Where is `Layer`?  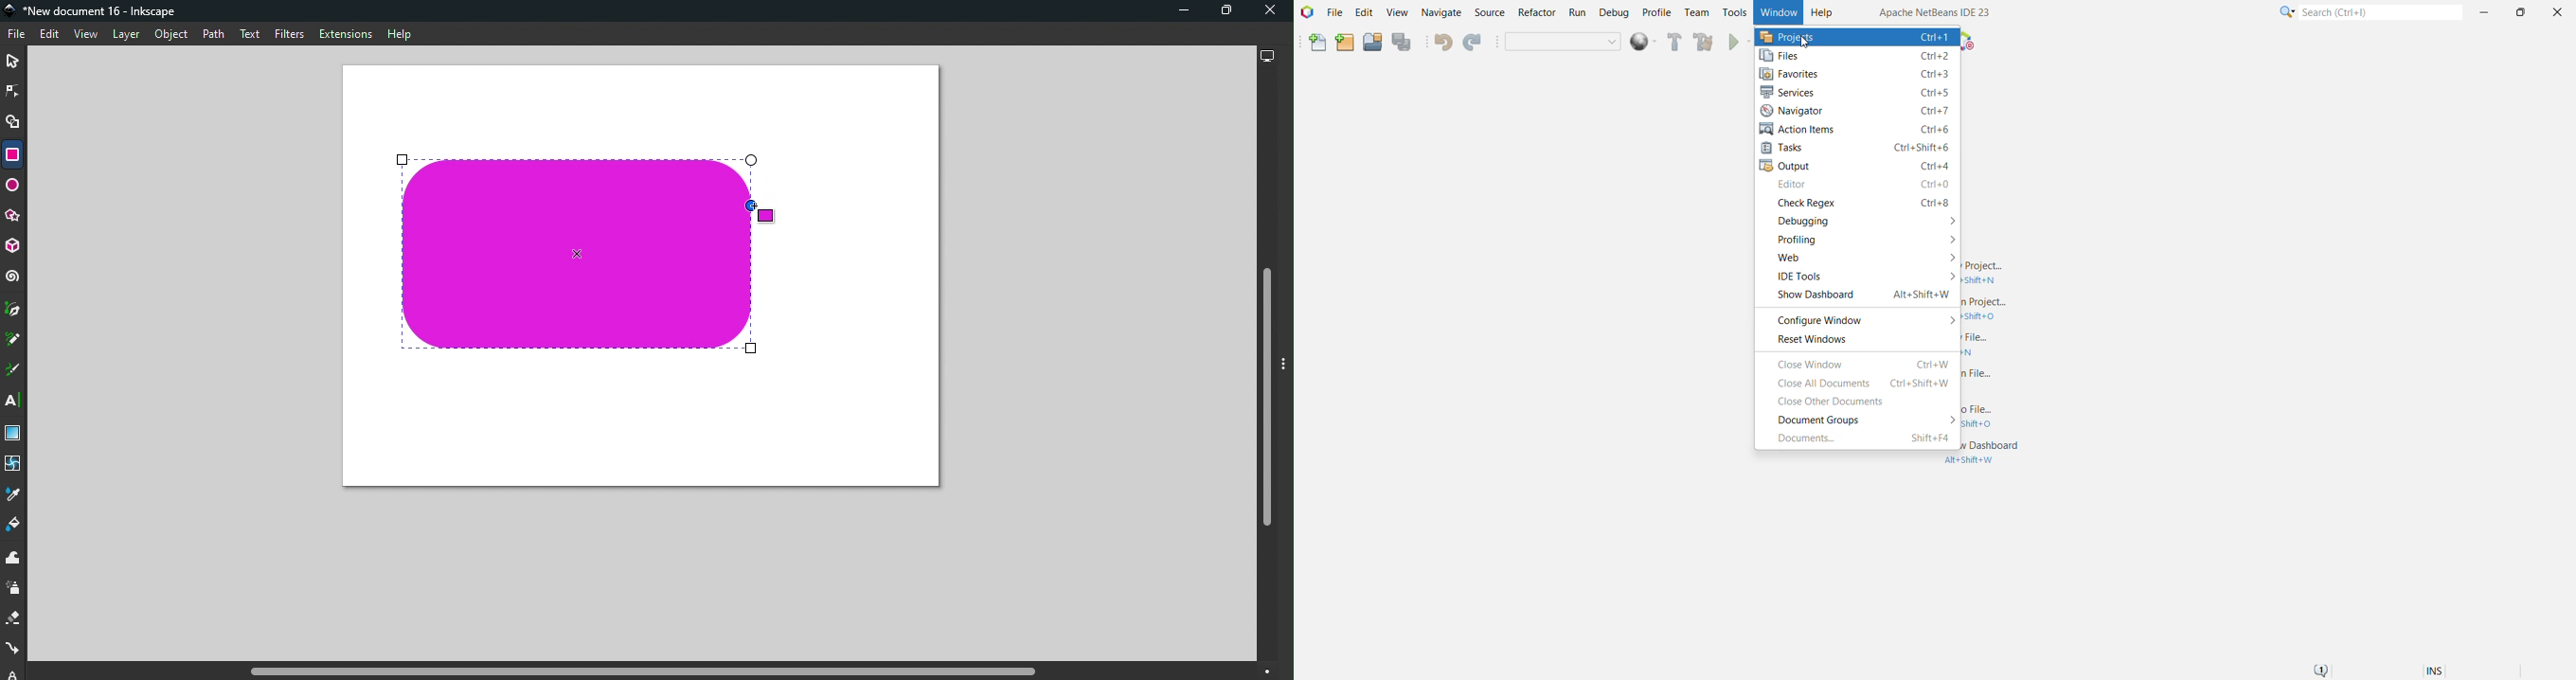
Layer is located at coordinates (126, 36).